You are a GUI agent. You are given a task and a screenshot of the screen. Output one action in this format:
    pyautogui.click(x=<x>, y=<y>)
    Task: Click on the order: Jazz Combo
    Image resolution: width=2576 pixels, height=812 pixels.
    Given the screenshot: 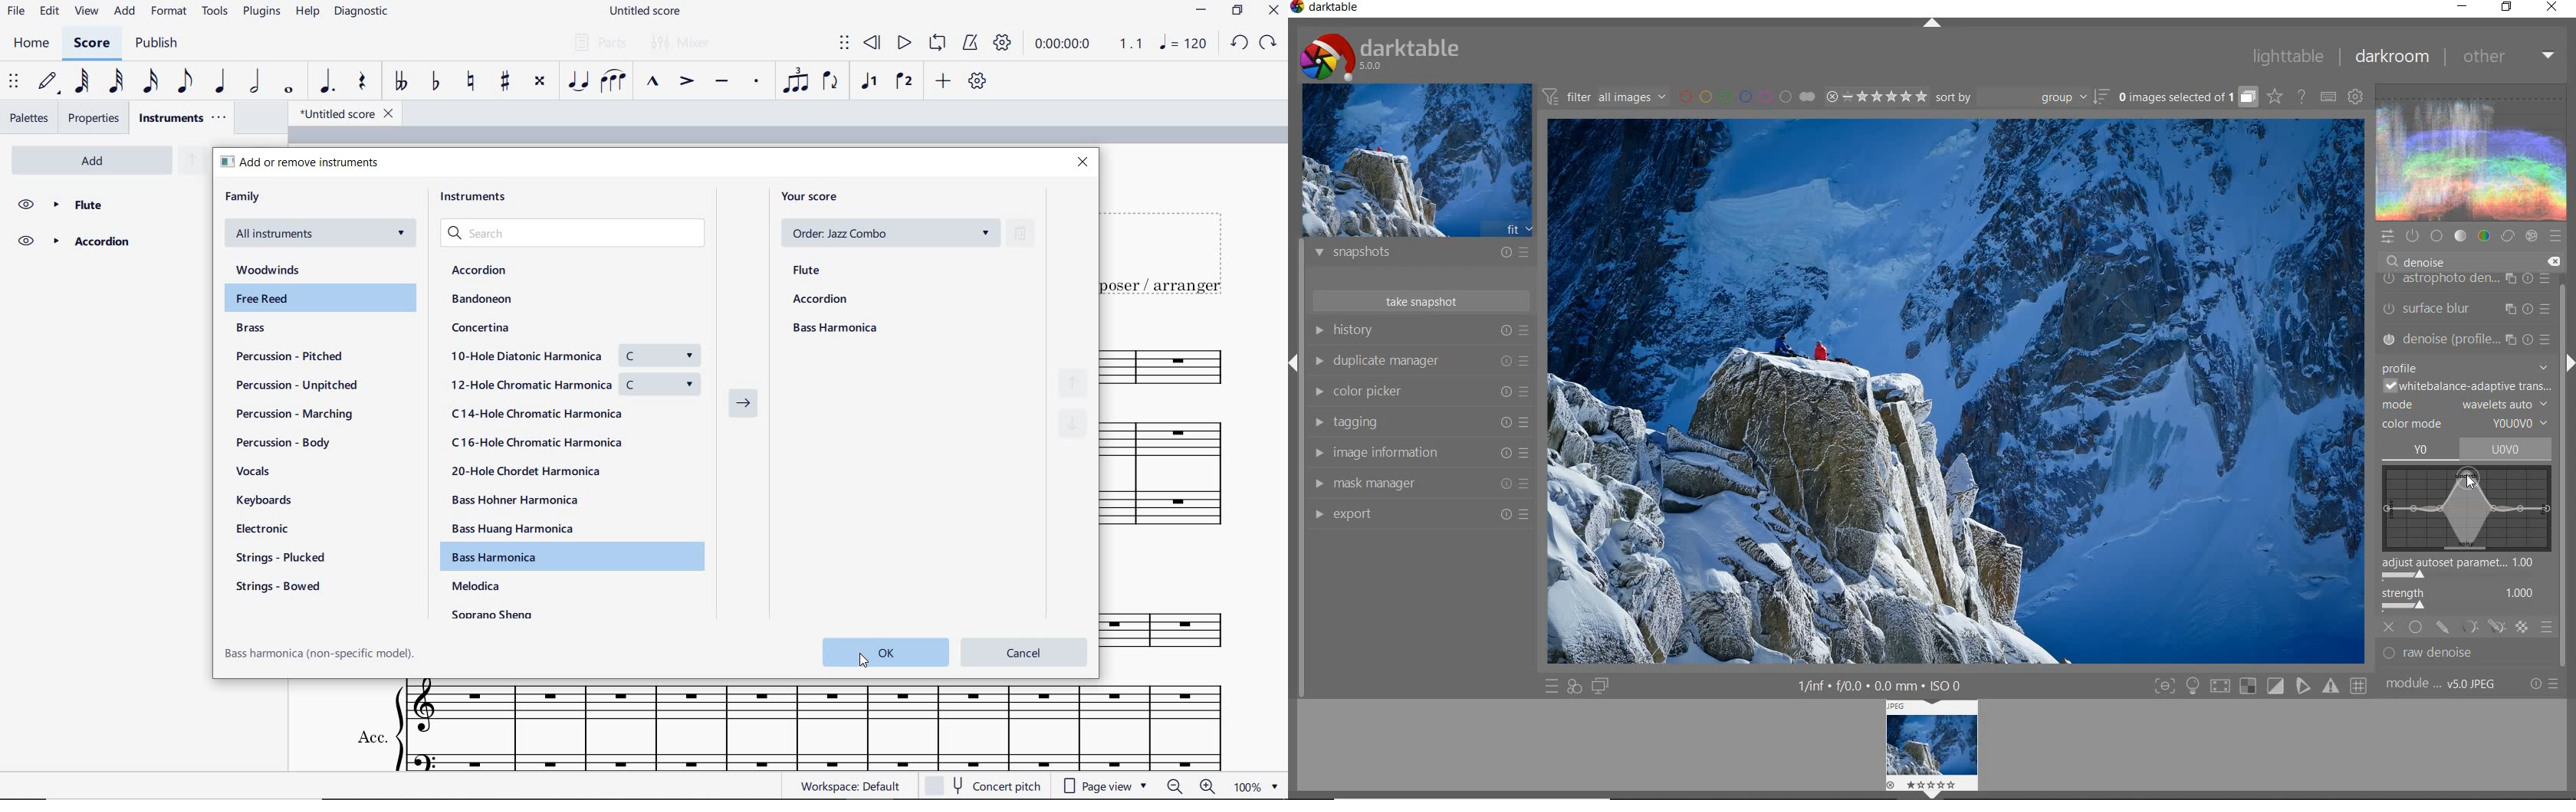 What is the action you would take?
    pyautogui.click(x=889, y=232)
    